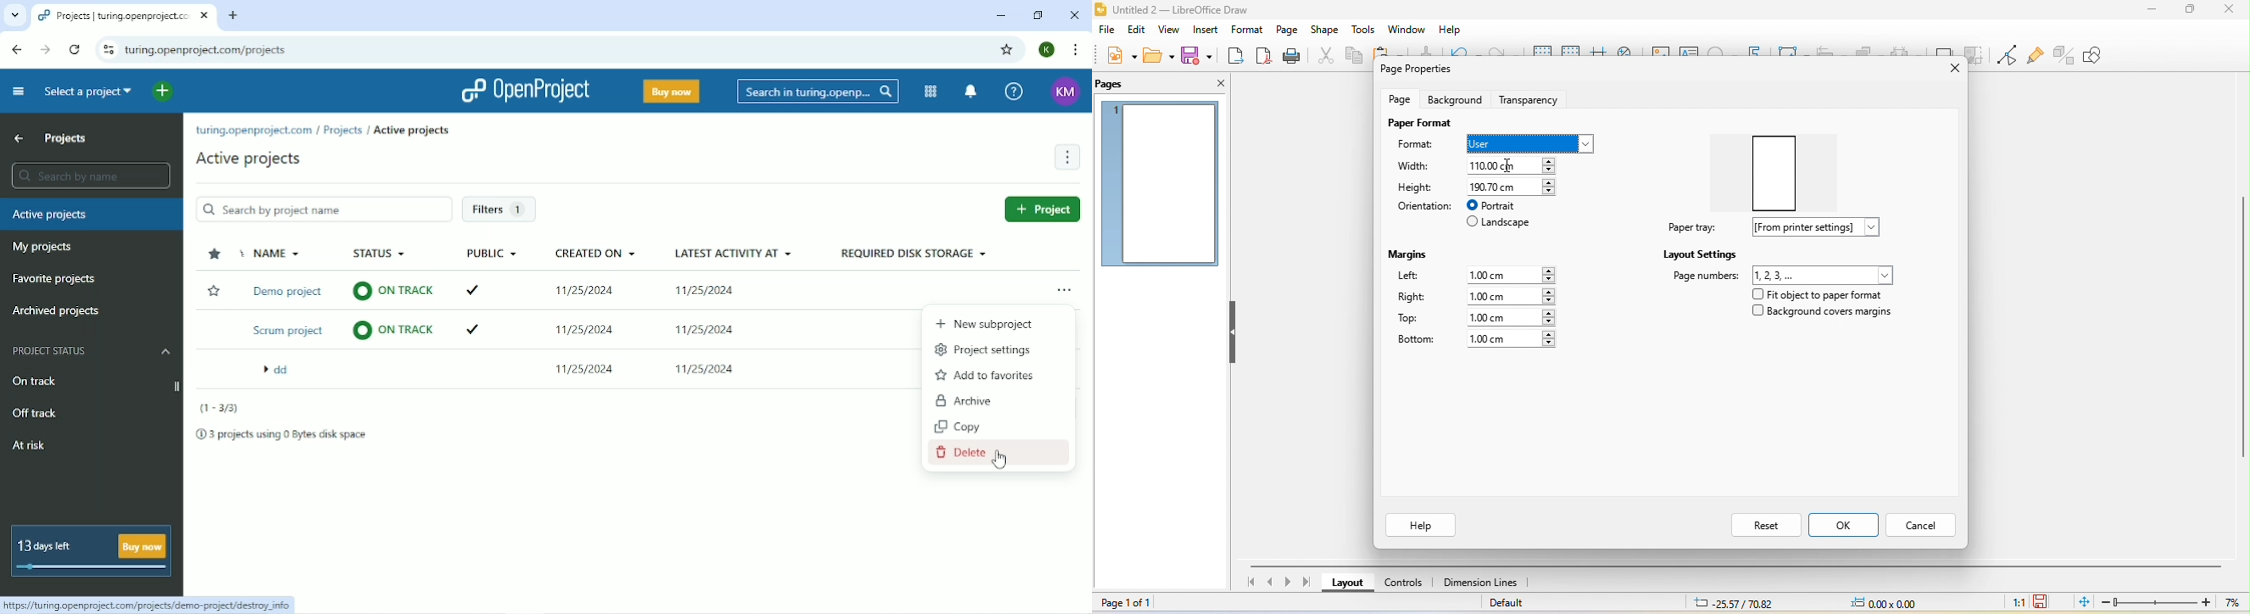 Image resolution: width=2268 pixels, height=616 pixels. Describe the element at coordinates (35, 414) in the screenshot. I see `Off track` at that location.